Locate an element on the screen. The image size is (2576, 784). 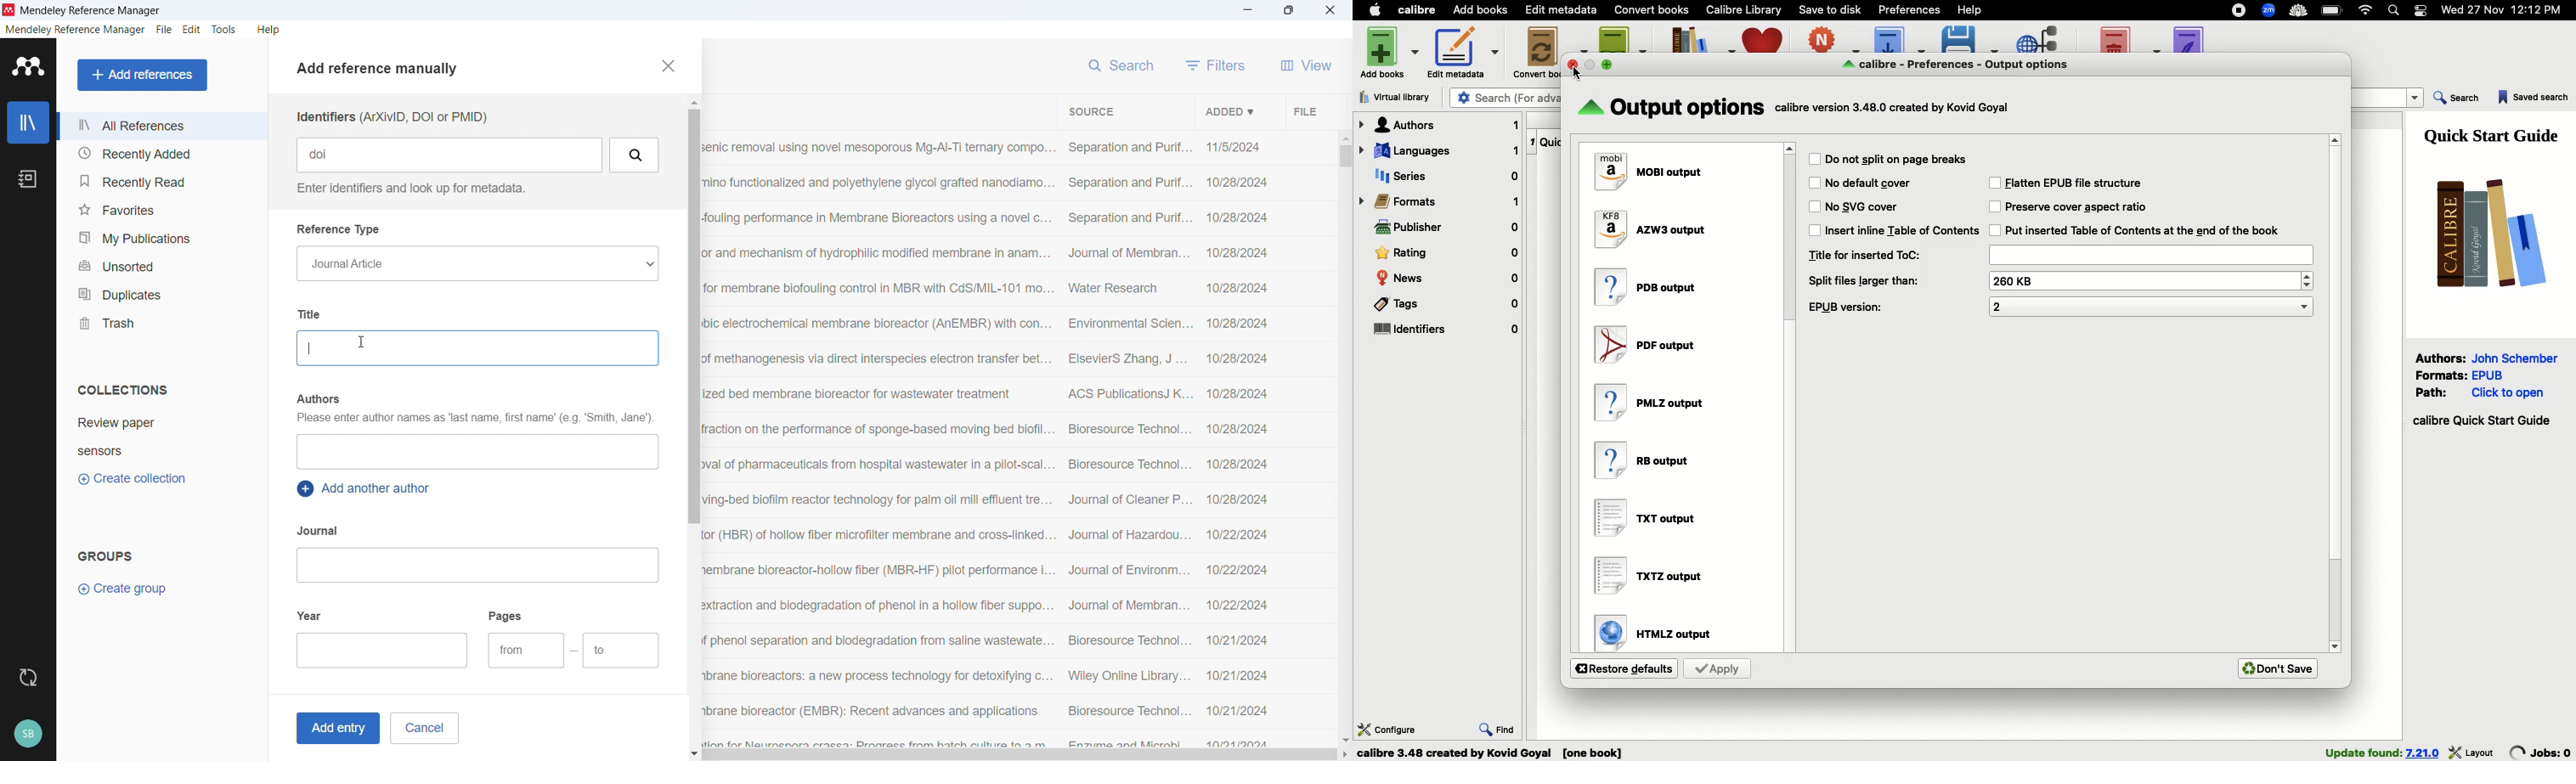
Split files is located at coordinates (1866, 281).